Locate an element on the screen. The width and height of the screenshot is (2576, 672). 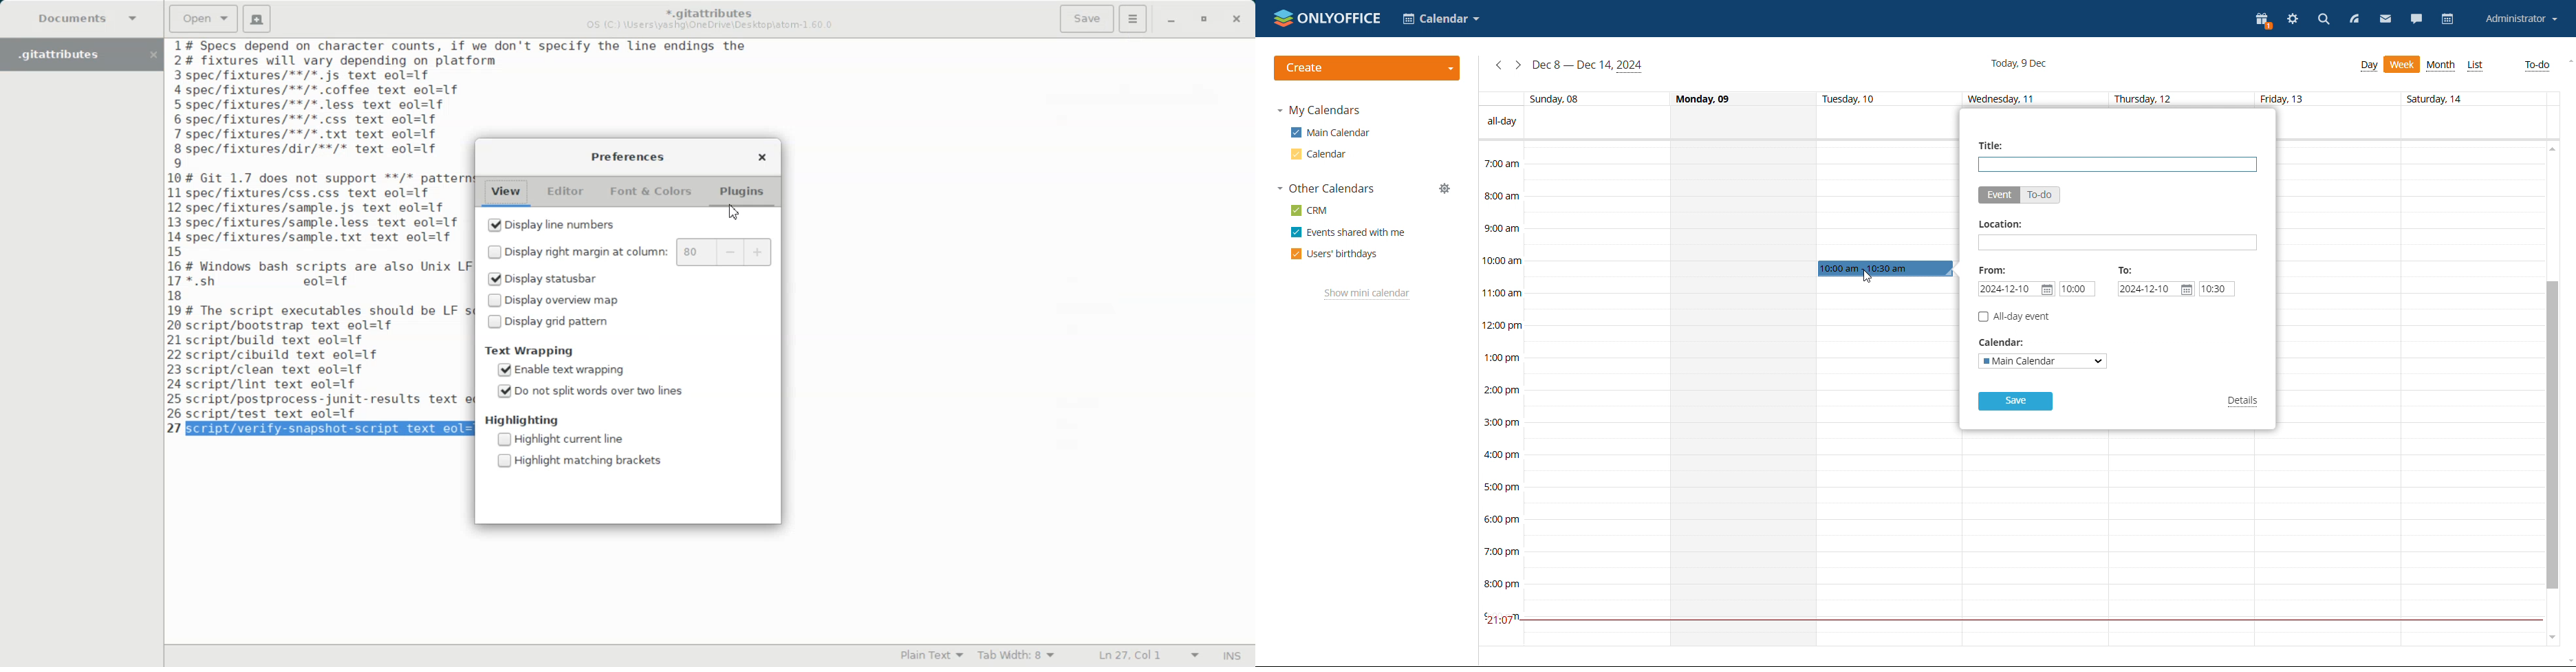
manage is located at coordinates (1444, 189).